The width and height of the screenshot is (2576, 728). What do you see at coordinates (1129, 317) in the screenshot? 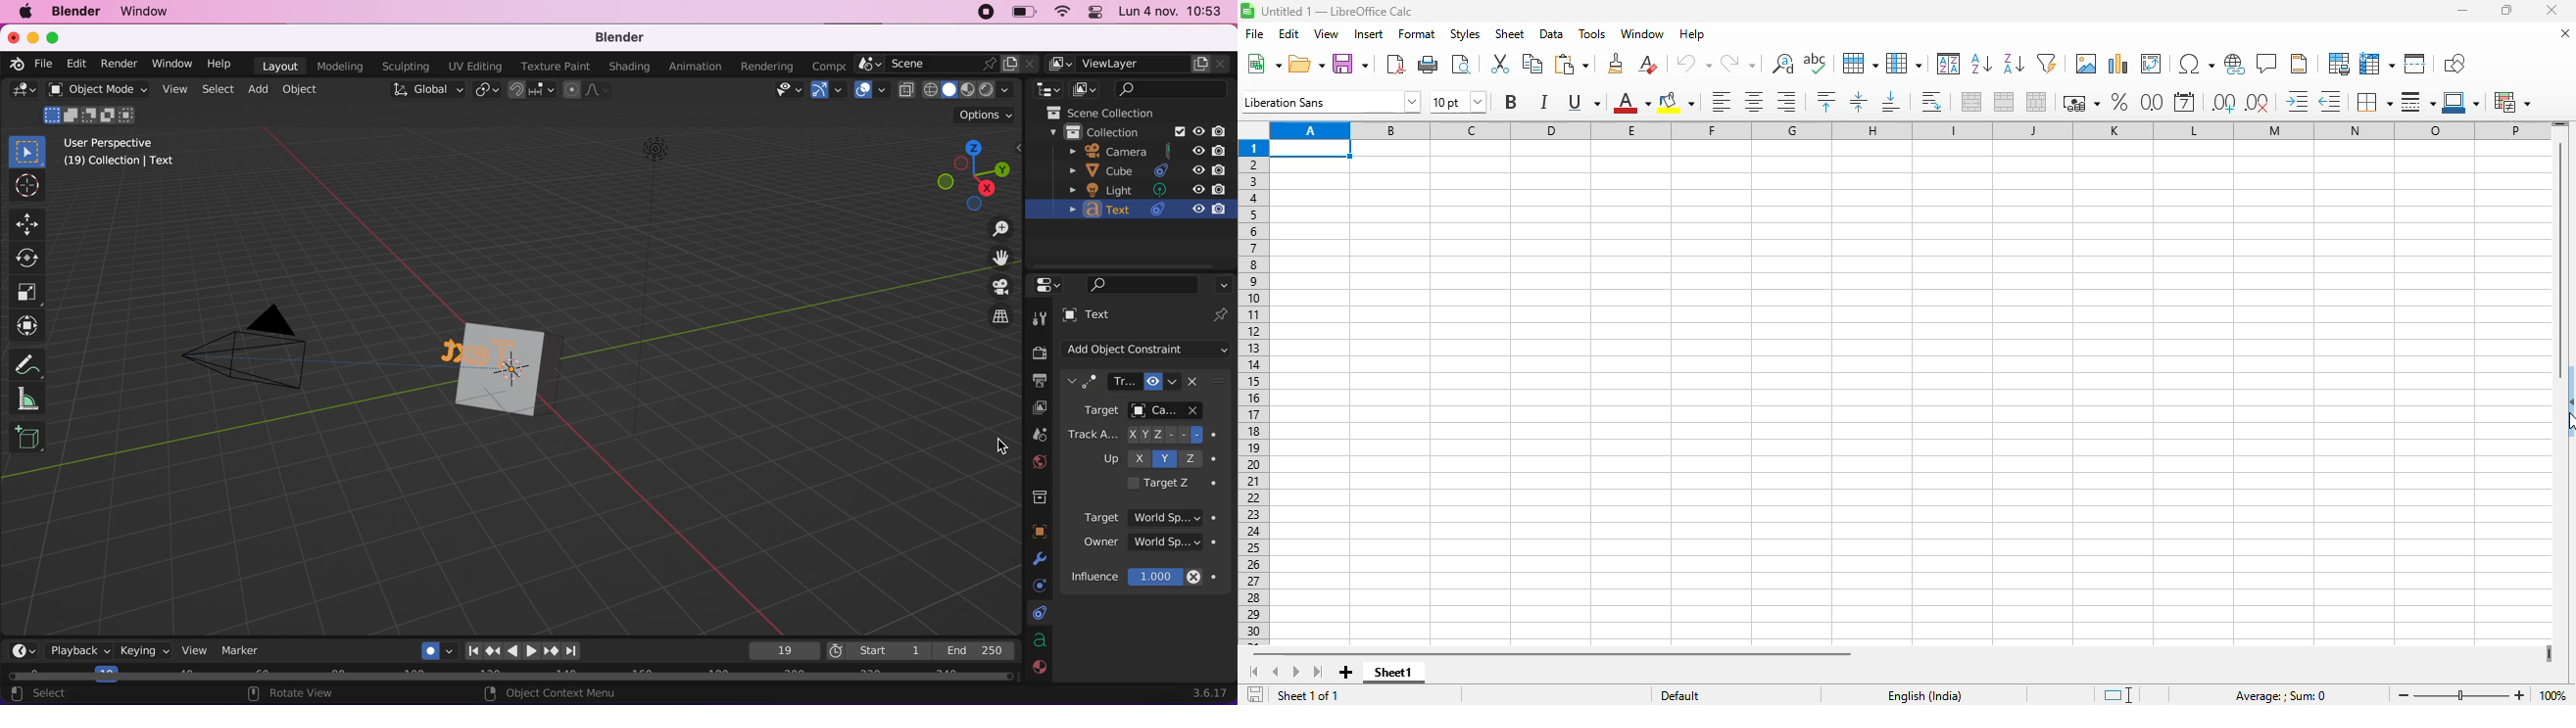
I see `text` at bounding box center [1129, 317].